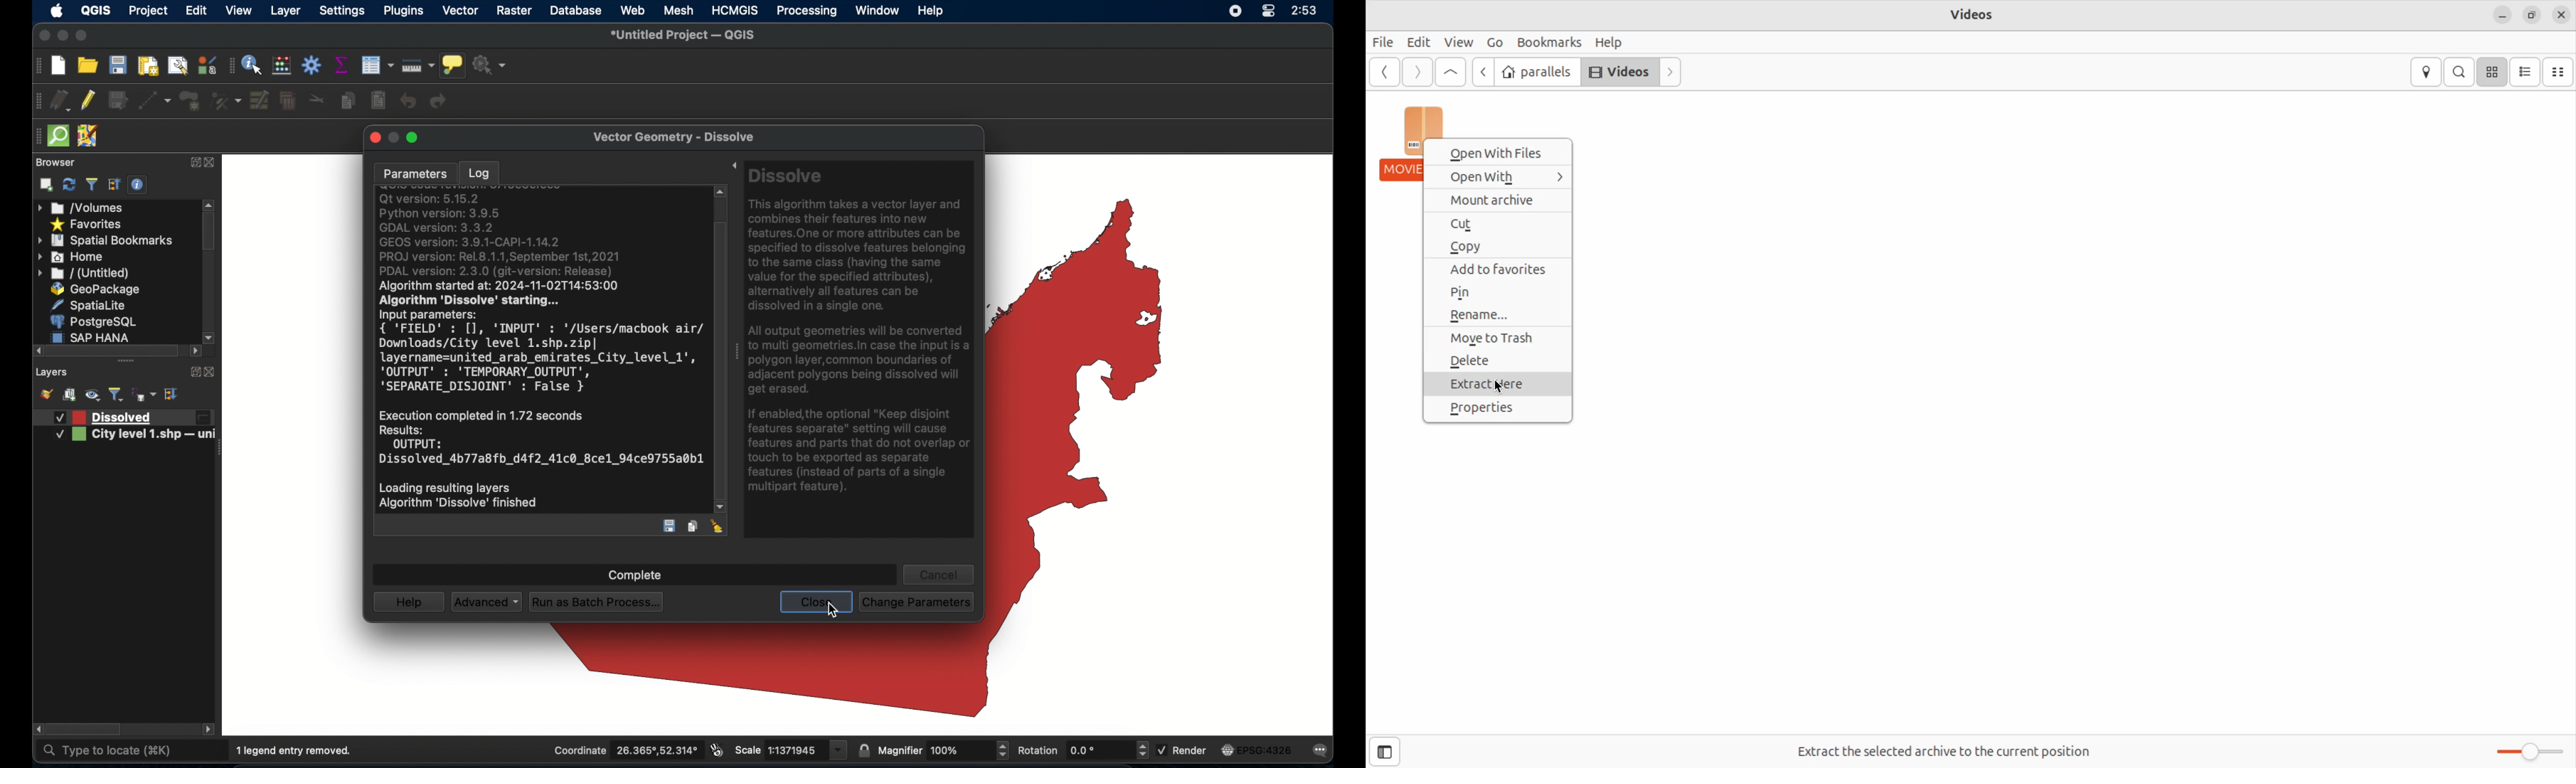 This screenshot has width=2576, height=784. I want to click on save edits, so click(119, 101).